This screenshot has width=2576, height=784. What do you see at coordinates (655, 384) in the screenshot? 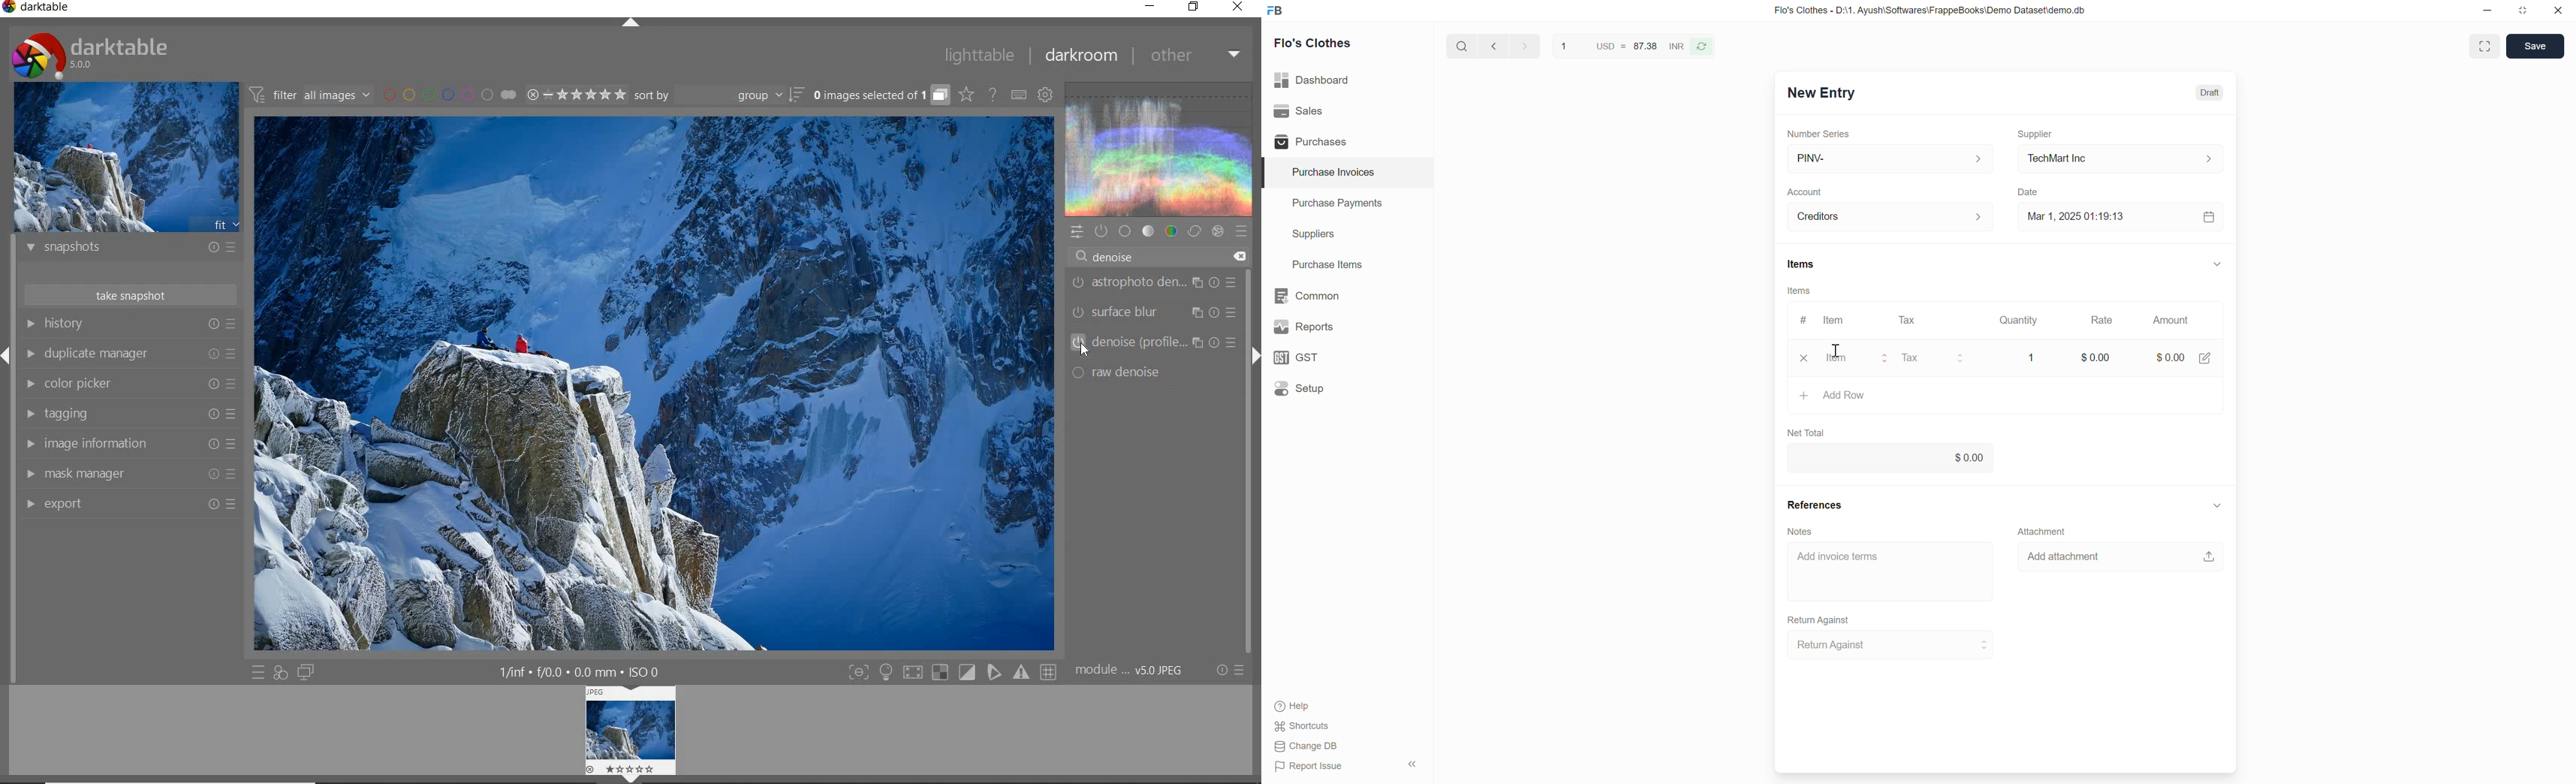
I see `selected image` at bounding box center [655, 384].